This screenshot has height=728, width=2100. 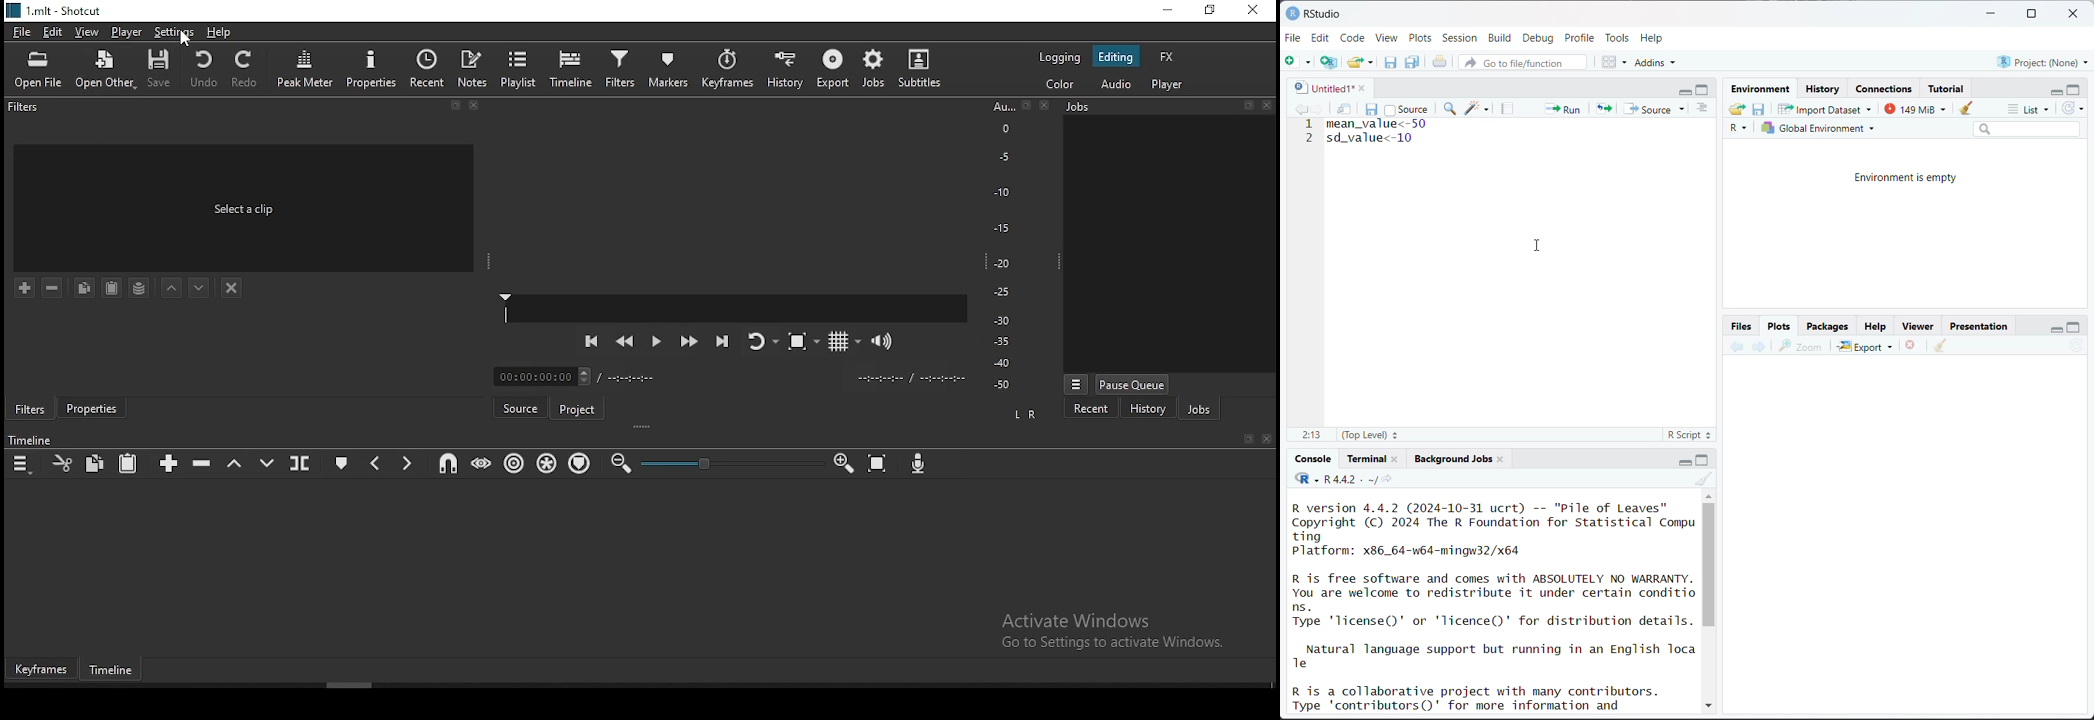 What do you see at coordinates (407, 462) in the screenshot?
I see `next marker` at bounding box center [407, 462].